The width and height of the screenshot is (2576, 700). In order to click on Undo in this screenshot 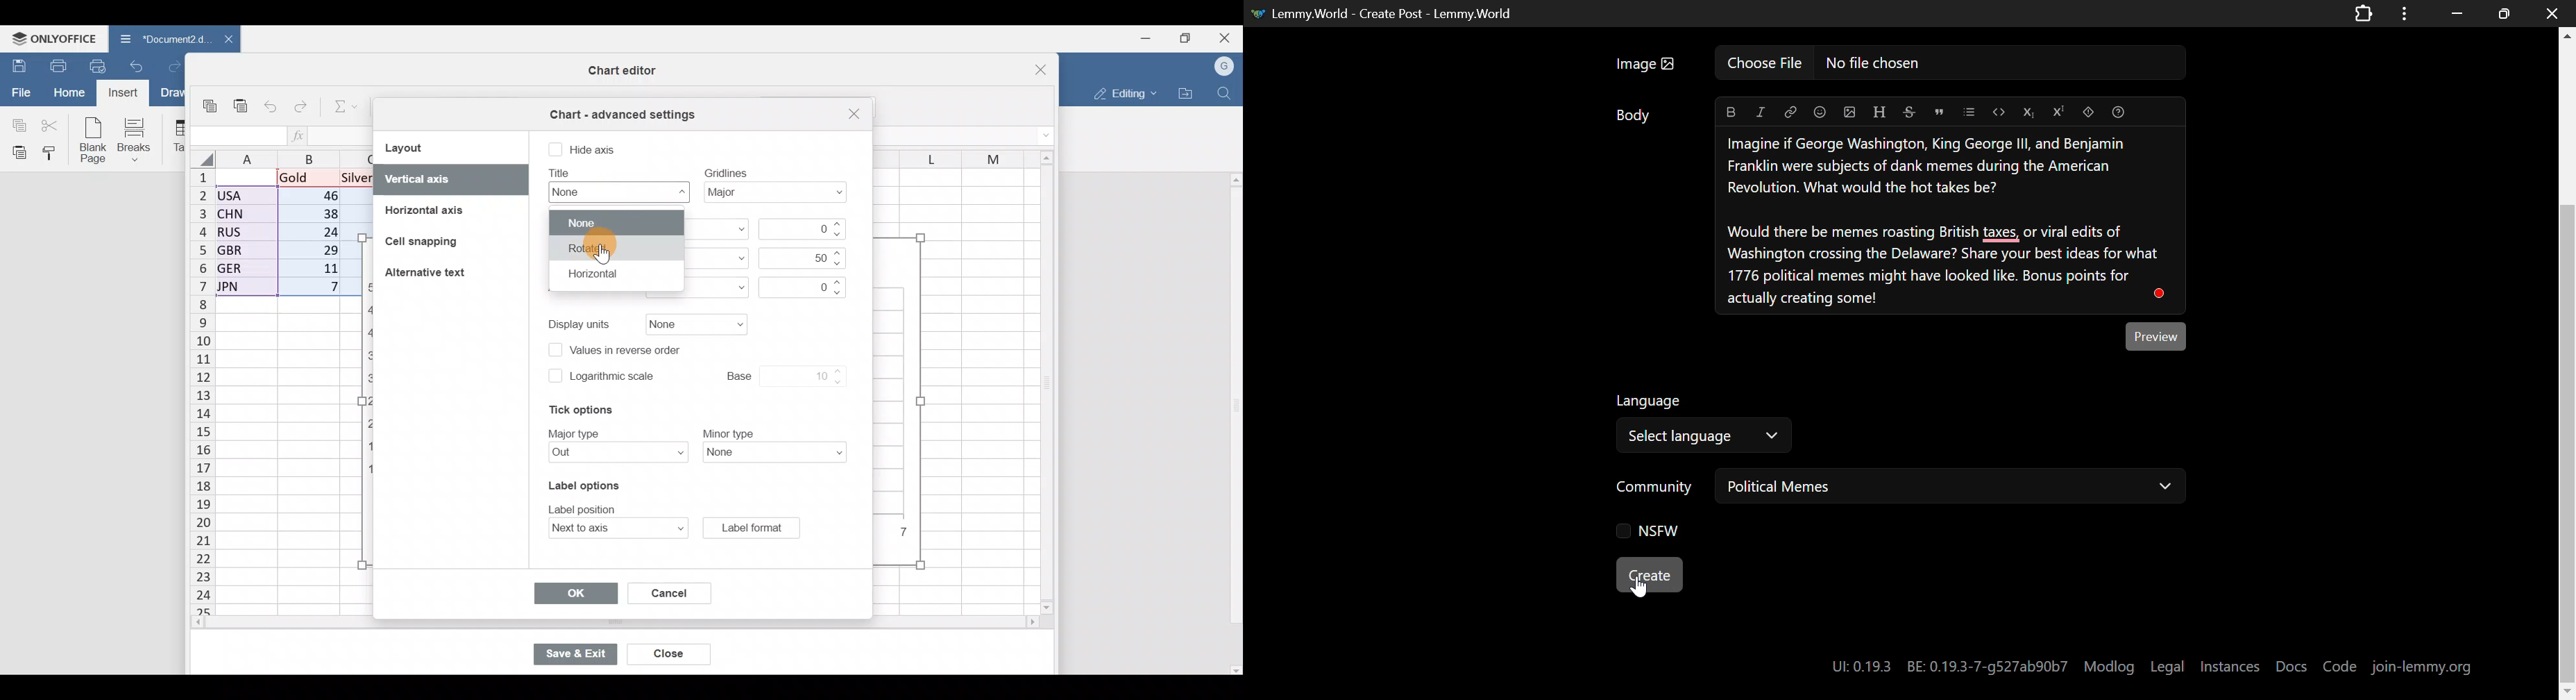, I will do `click(271, 104)`.